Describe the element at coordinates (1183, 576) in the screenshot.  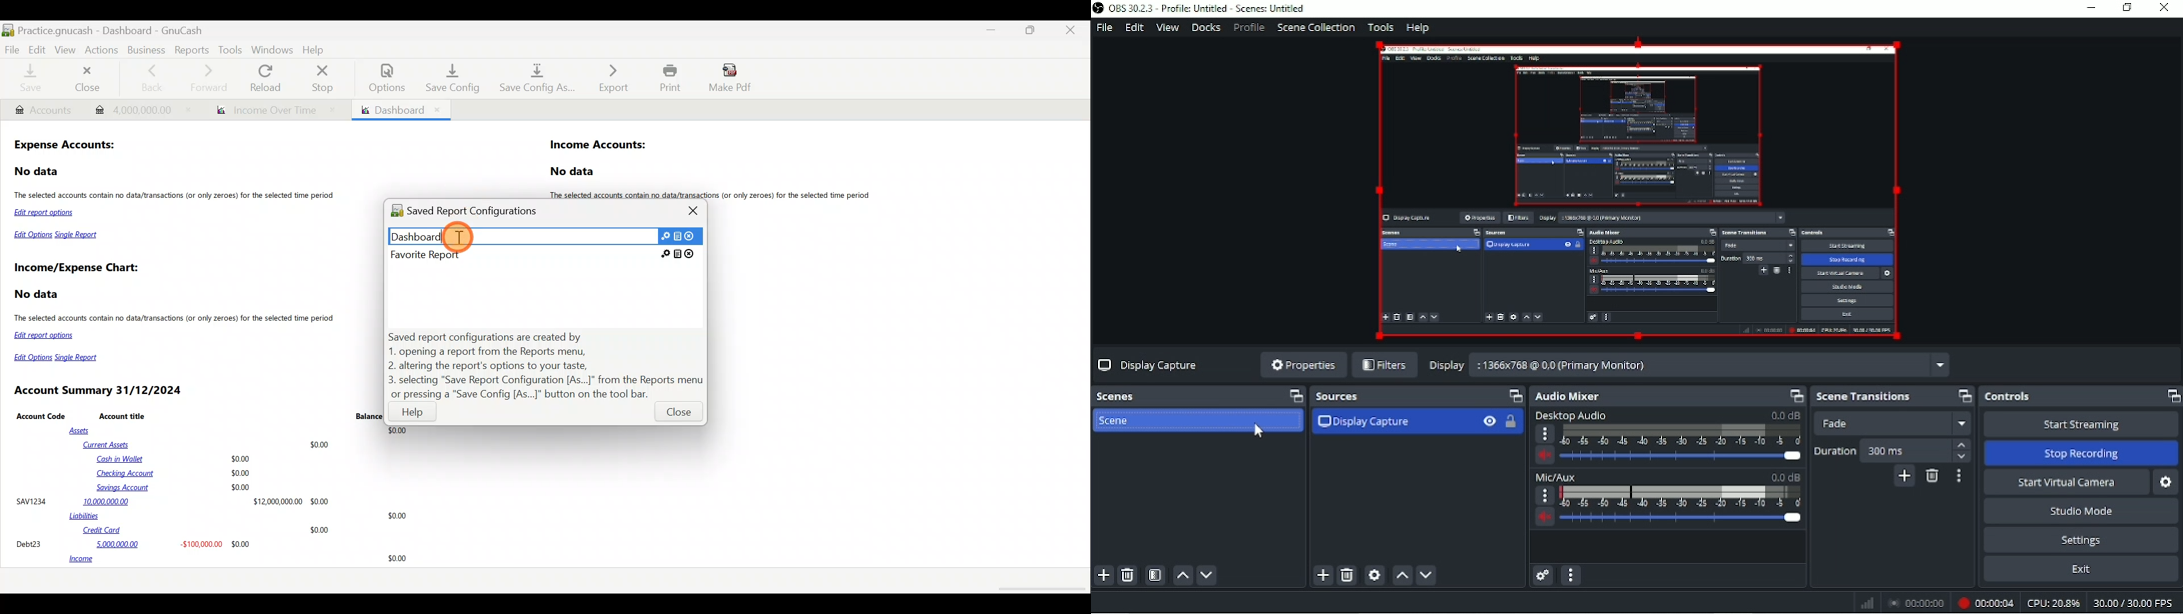
I see `Move scene up` at that location.